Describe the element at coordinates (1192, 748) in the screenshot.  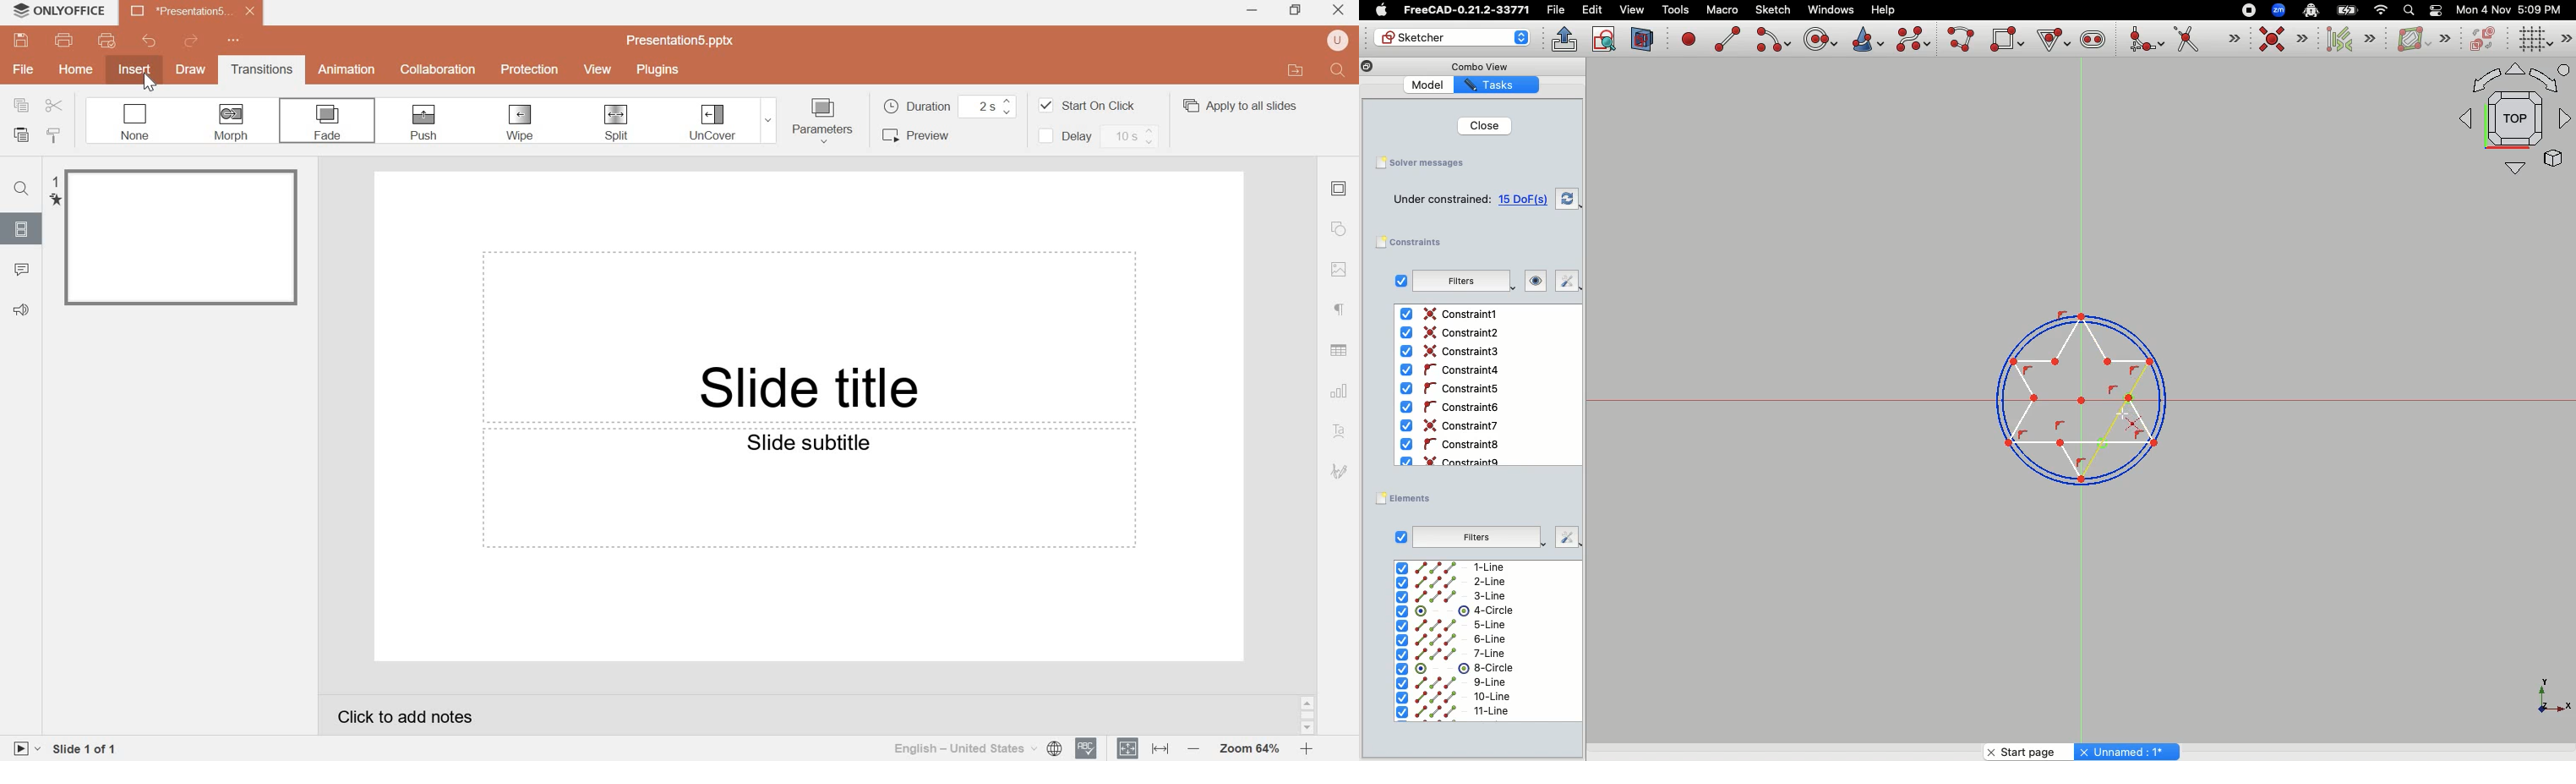
I see `zoom out` at that location.